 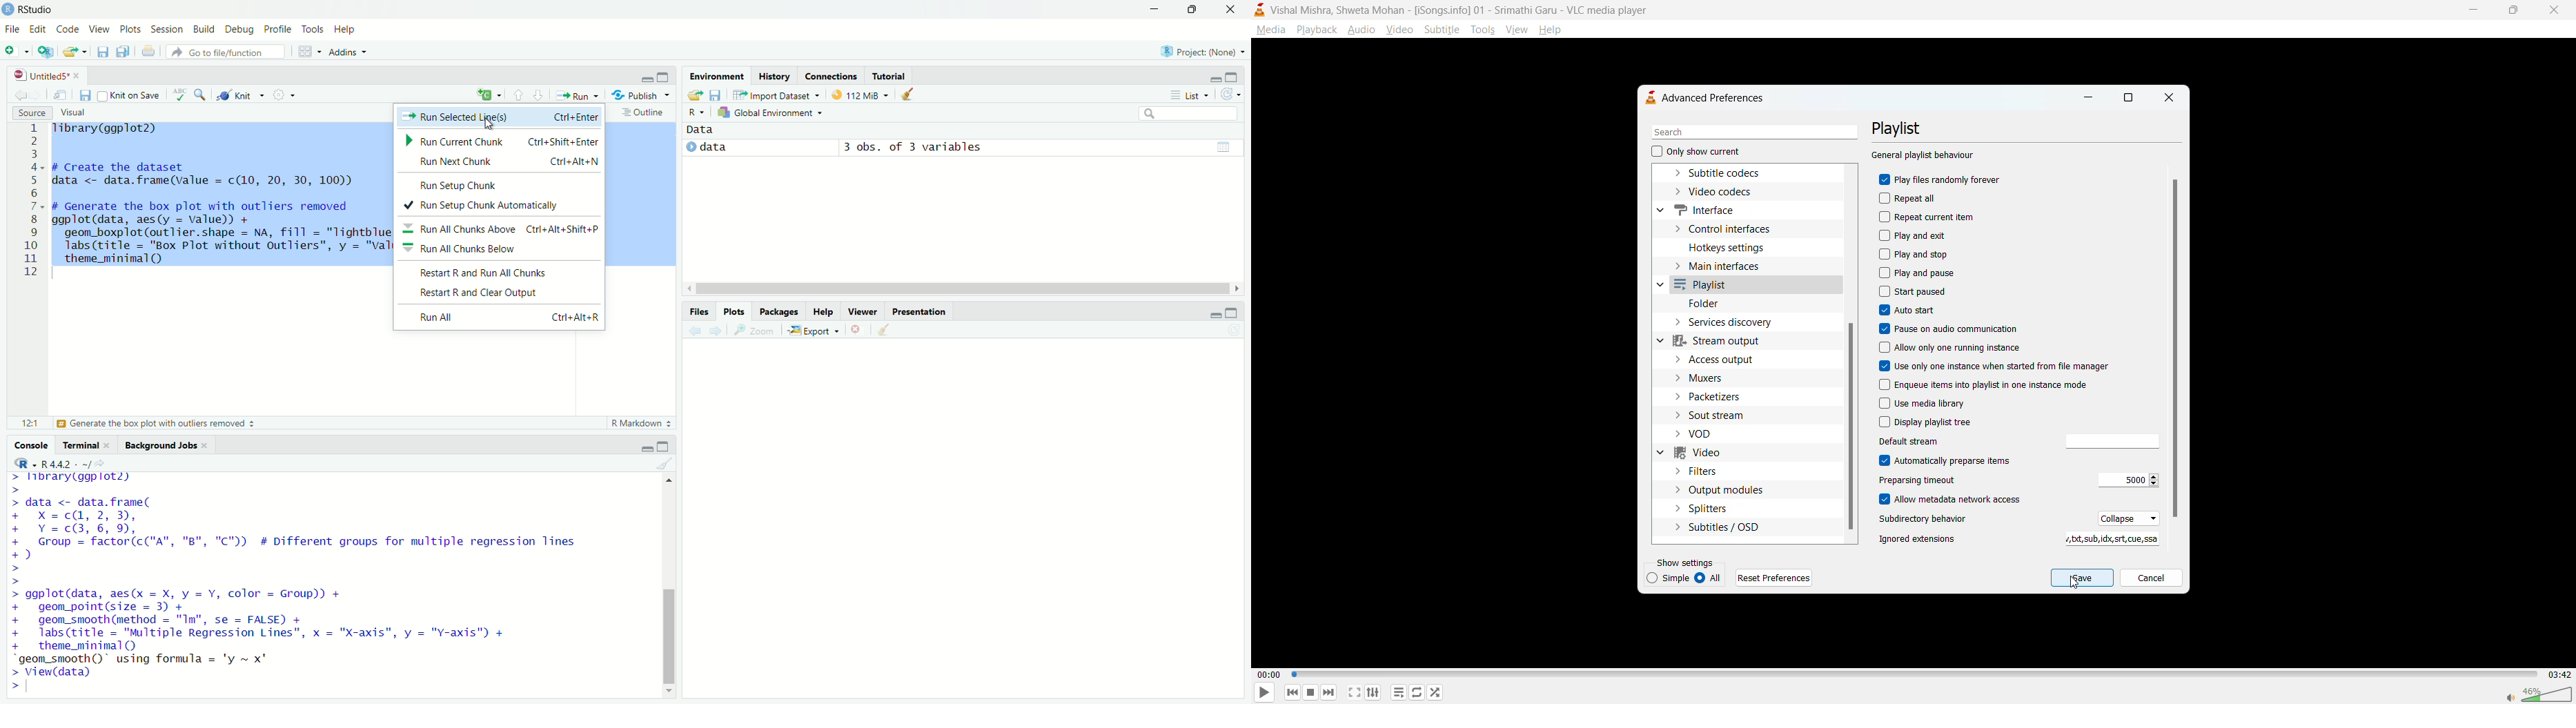 What do you see at coordinates (33, 112) in the screenshot?
I see `Source` at bounding box center [33, 112].